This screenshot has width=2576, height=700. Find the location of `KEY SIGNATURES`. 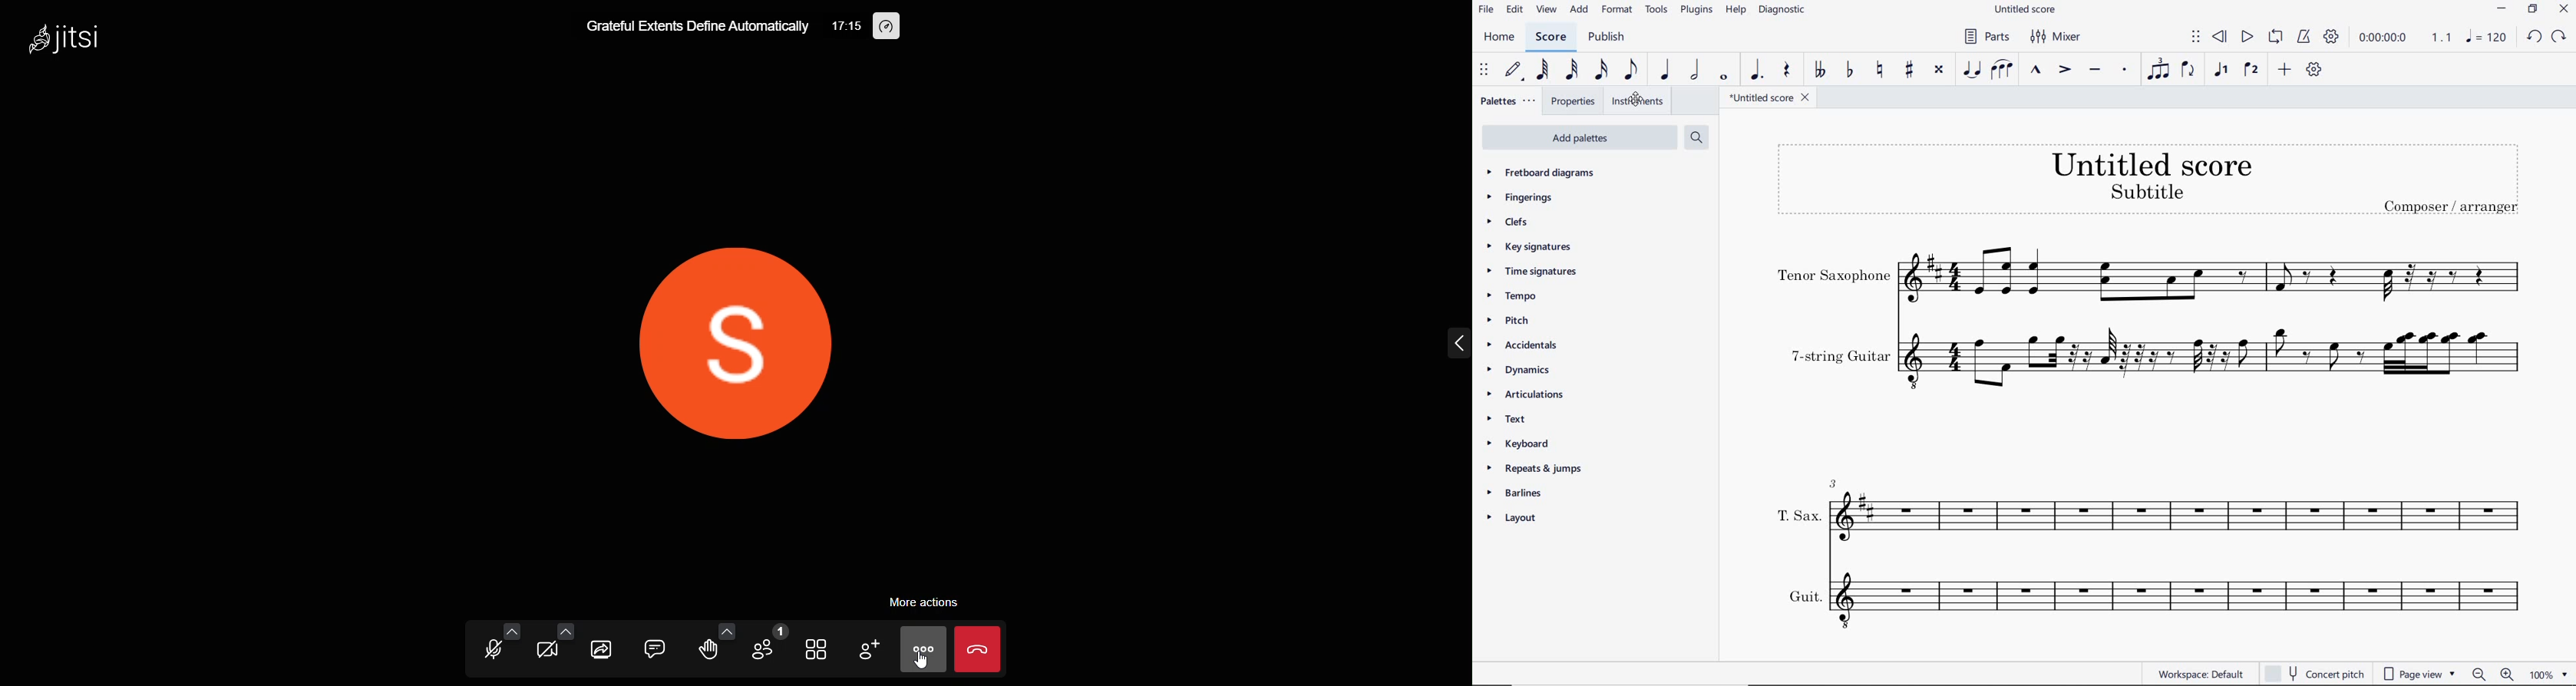

KEY SIGNATURES is located at coordinates (1532, 247).